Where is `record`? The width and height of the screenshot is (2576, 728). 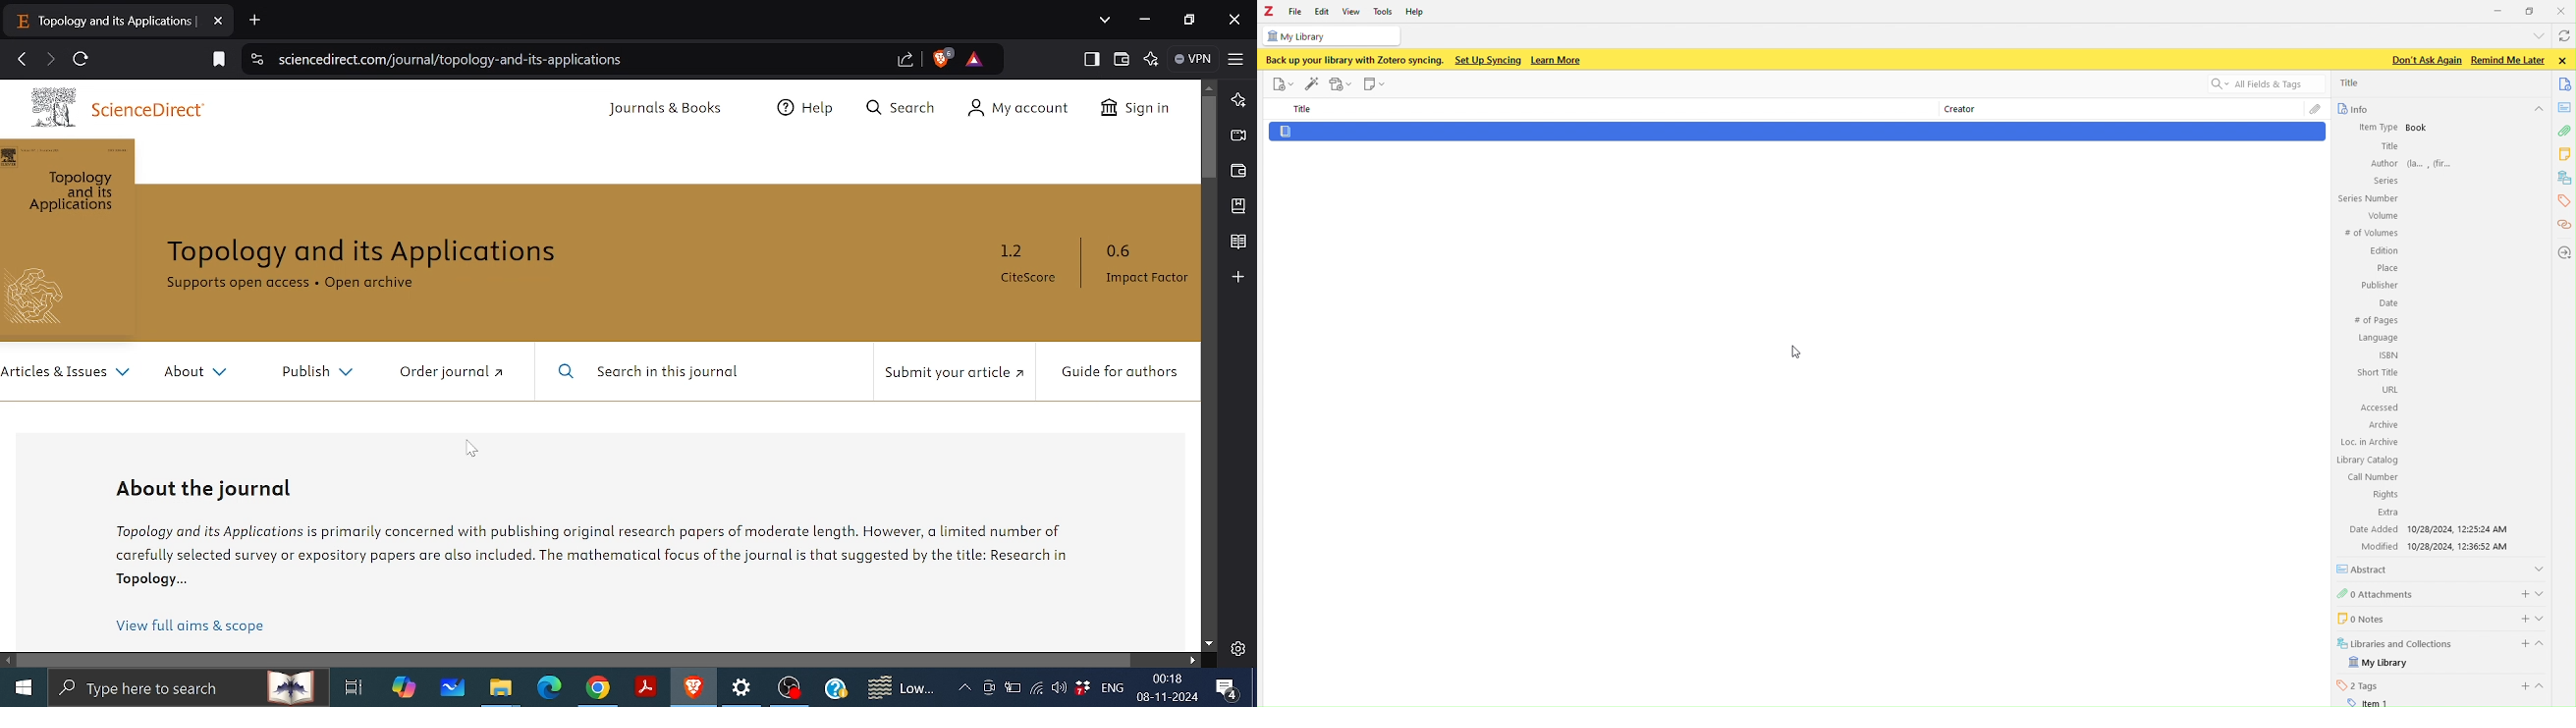 record is located at coordinates (1341, 84).